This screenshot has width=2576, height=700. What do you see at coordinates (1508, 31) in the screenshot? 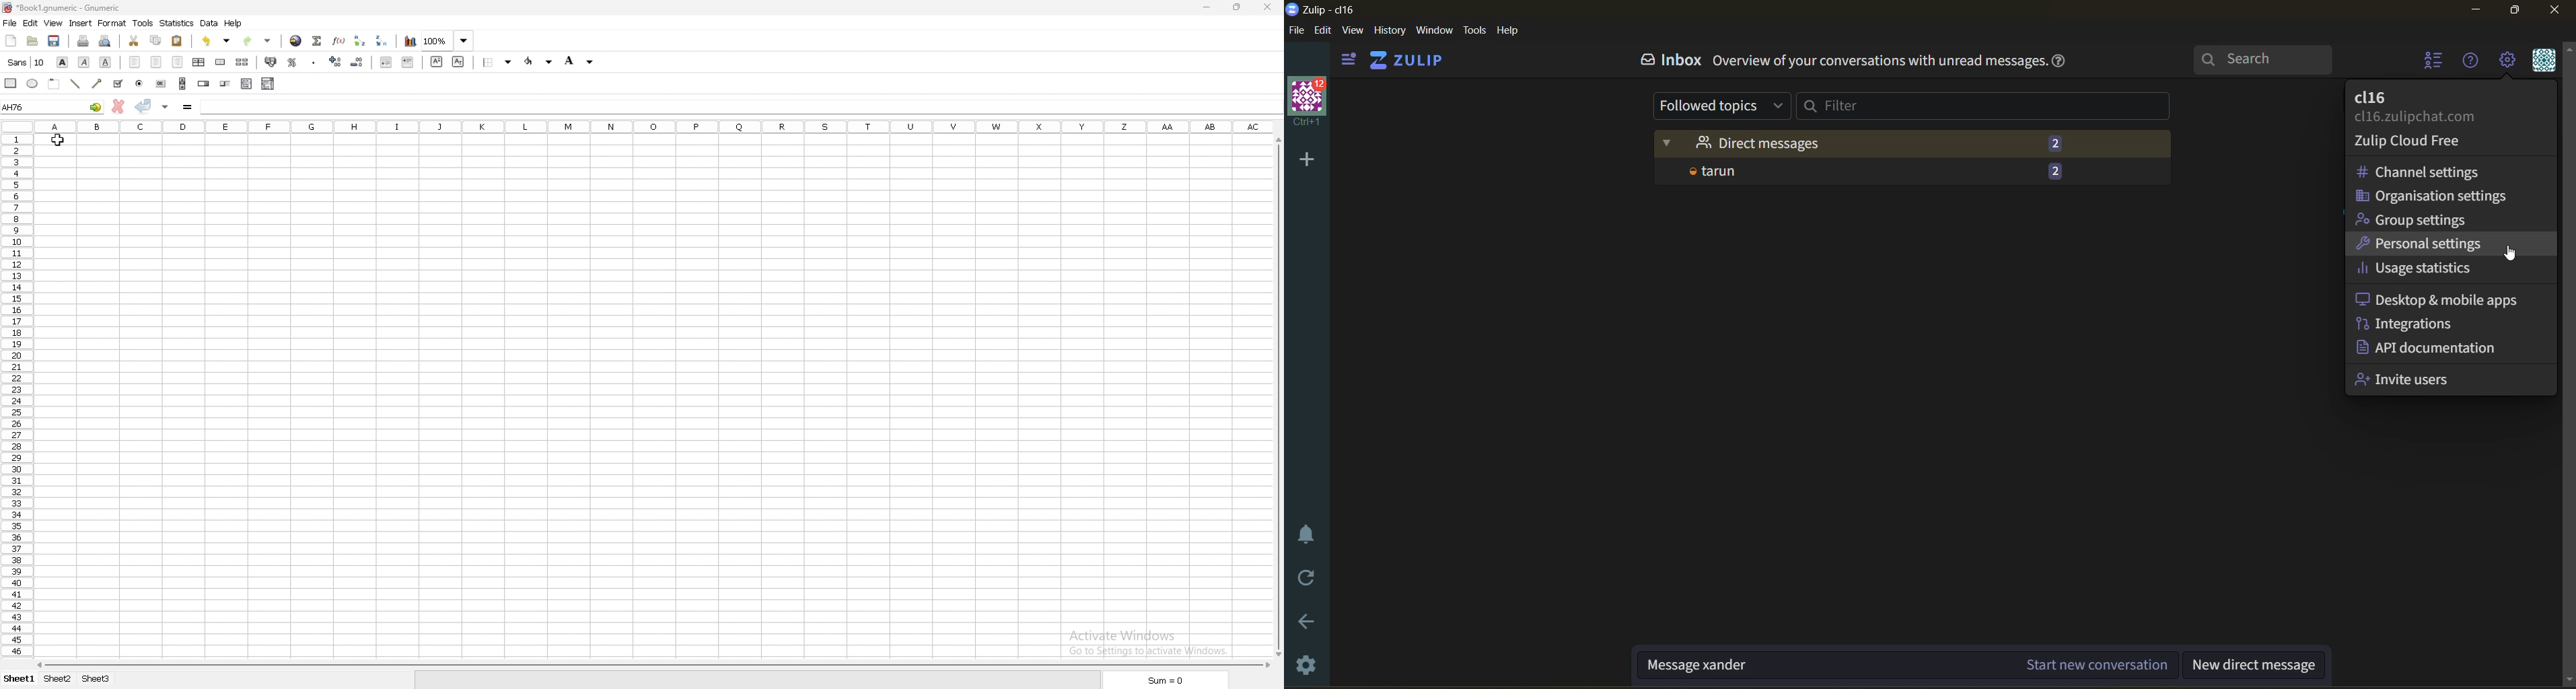
I see `help` at bounding box center [1508, 31].